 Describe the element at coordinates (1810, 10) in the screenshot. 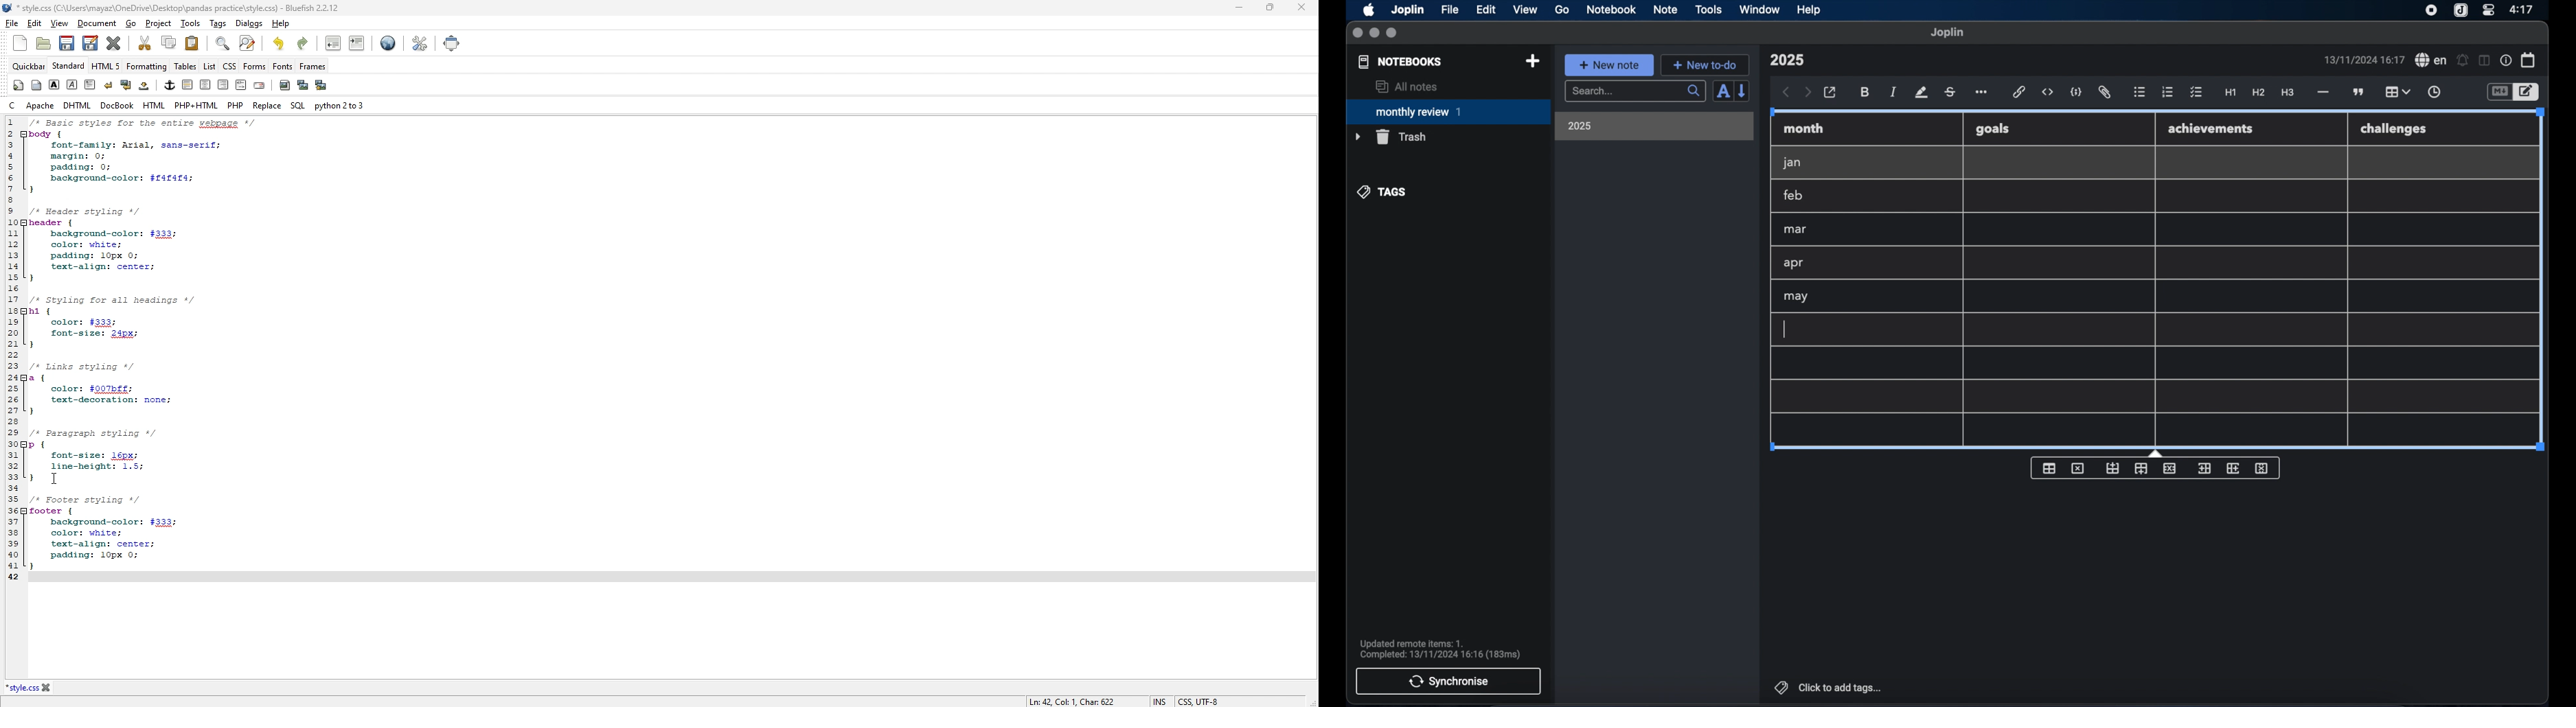

I see `help` at that location.